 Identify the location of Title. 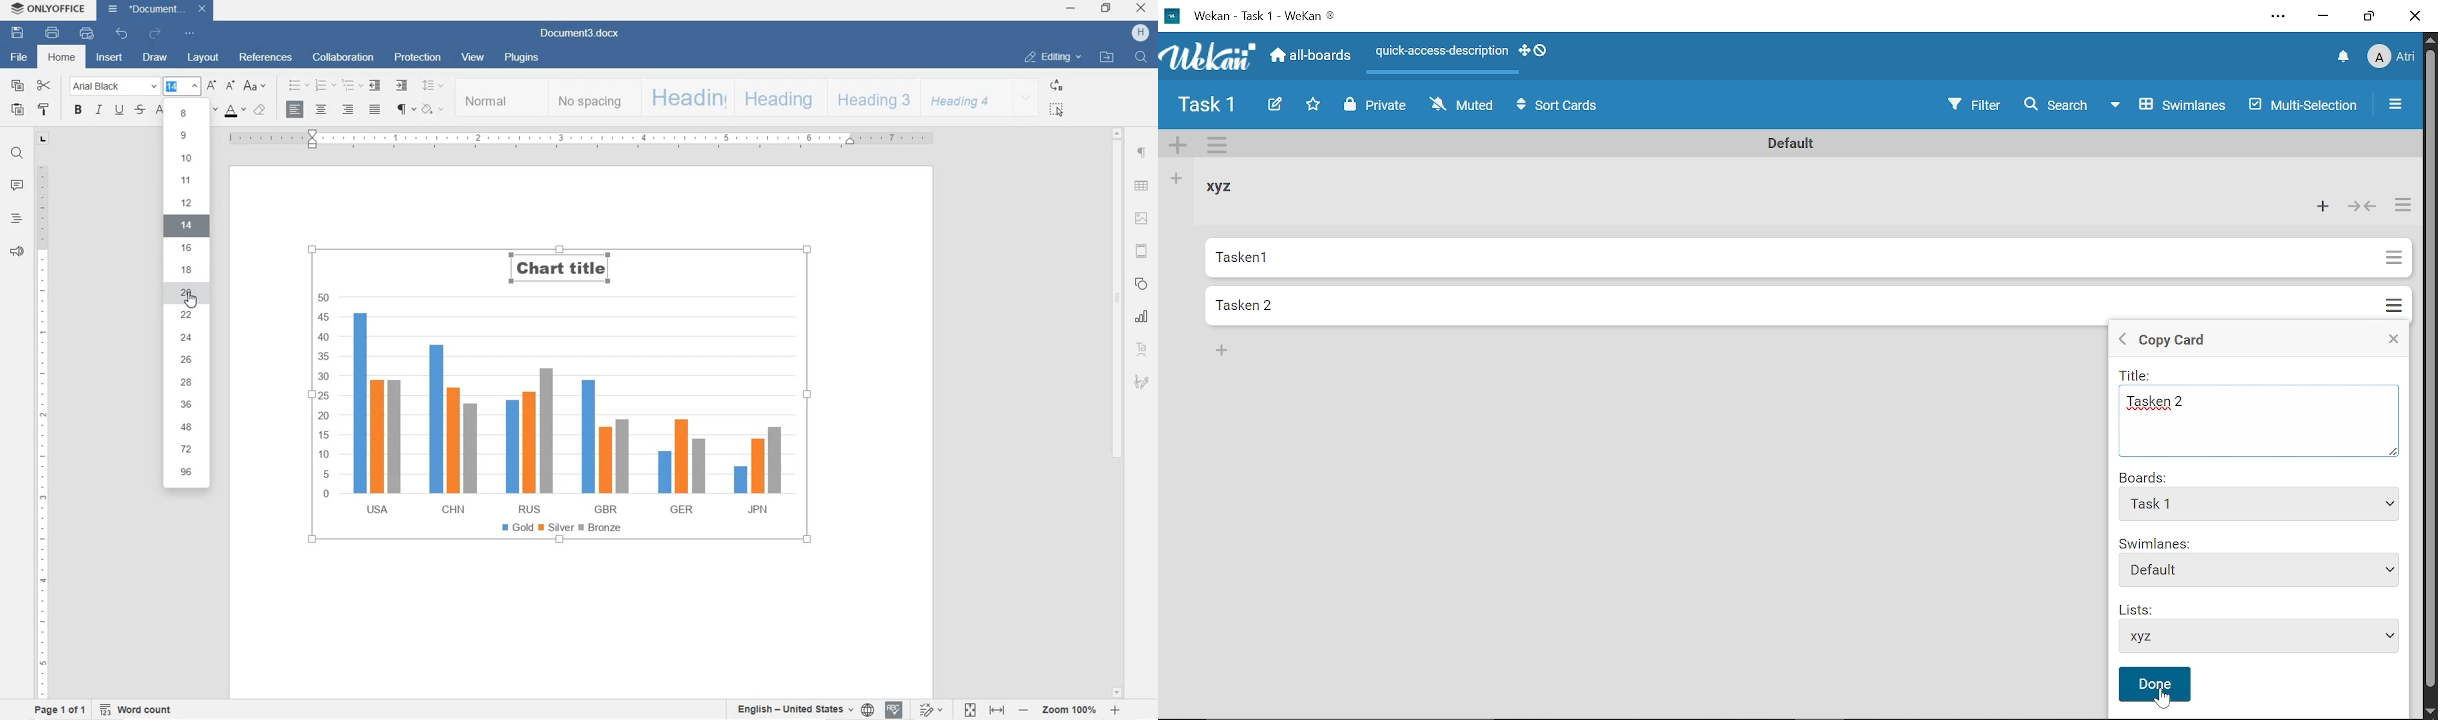
(2140, 375).